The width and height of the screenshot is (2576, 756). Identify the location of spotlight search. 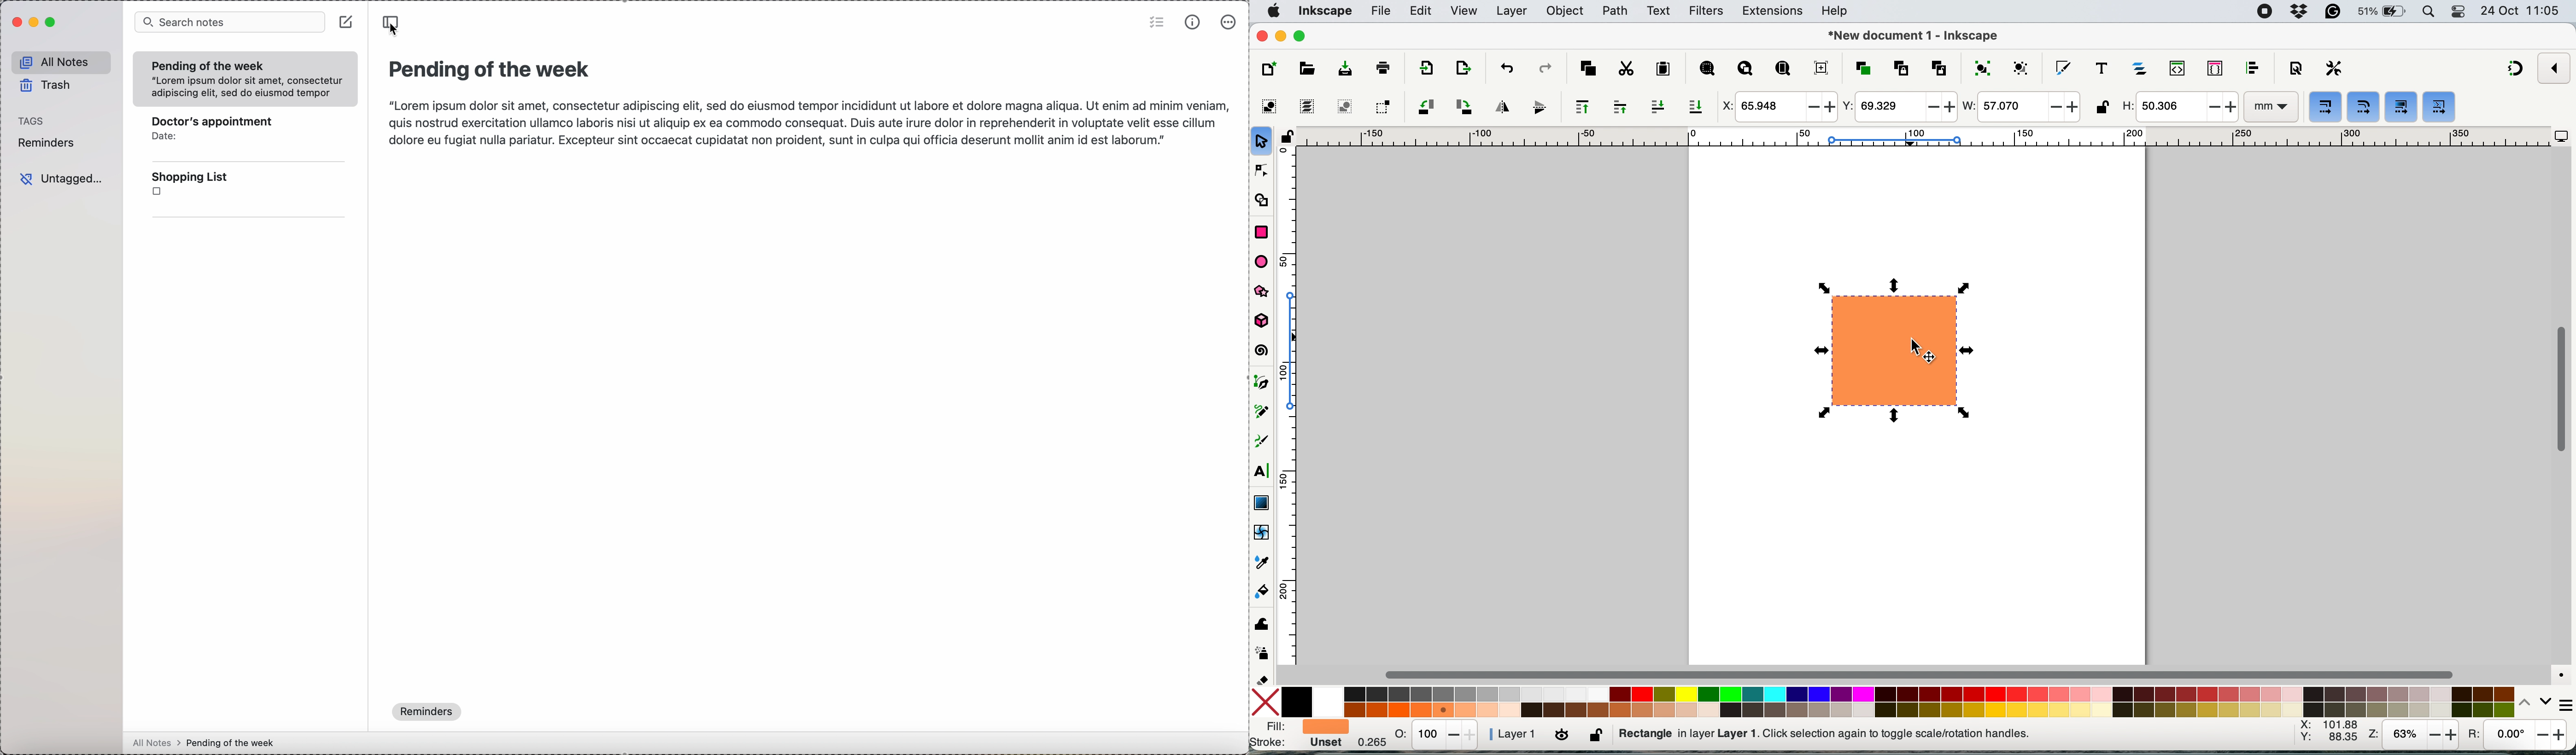
(2430, 13).